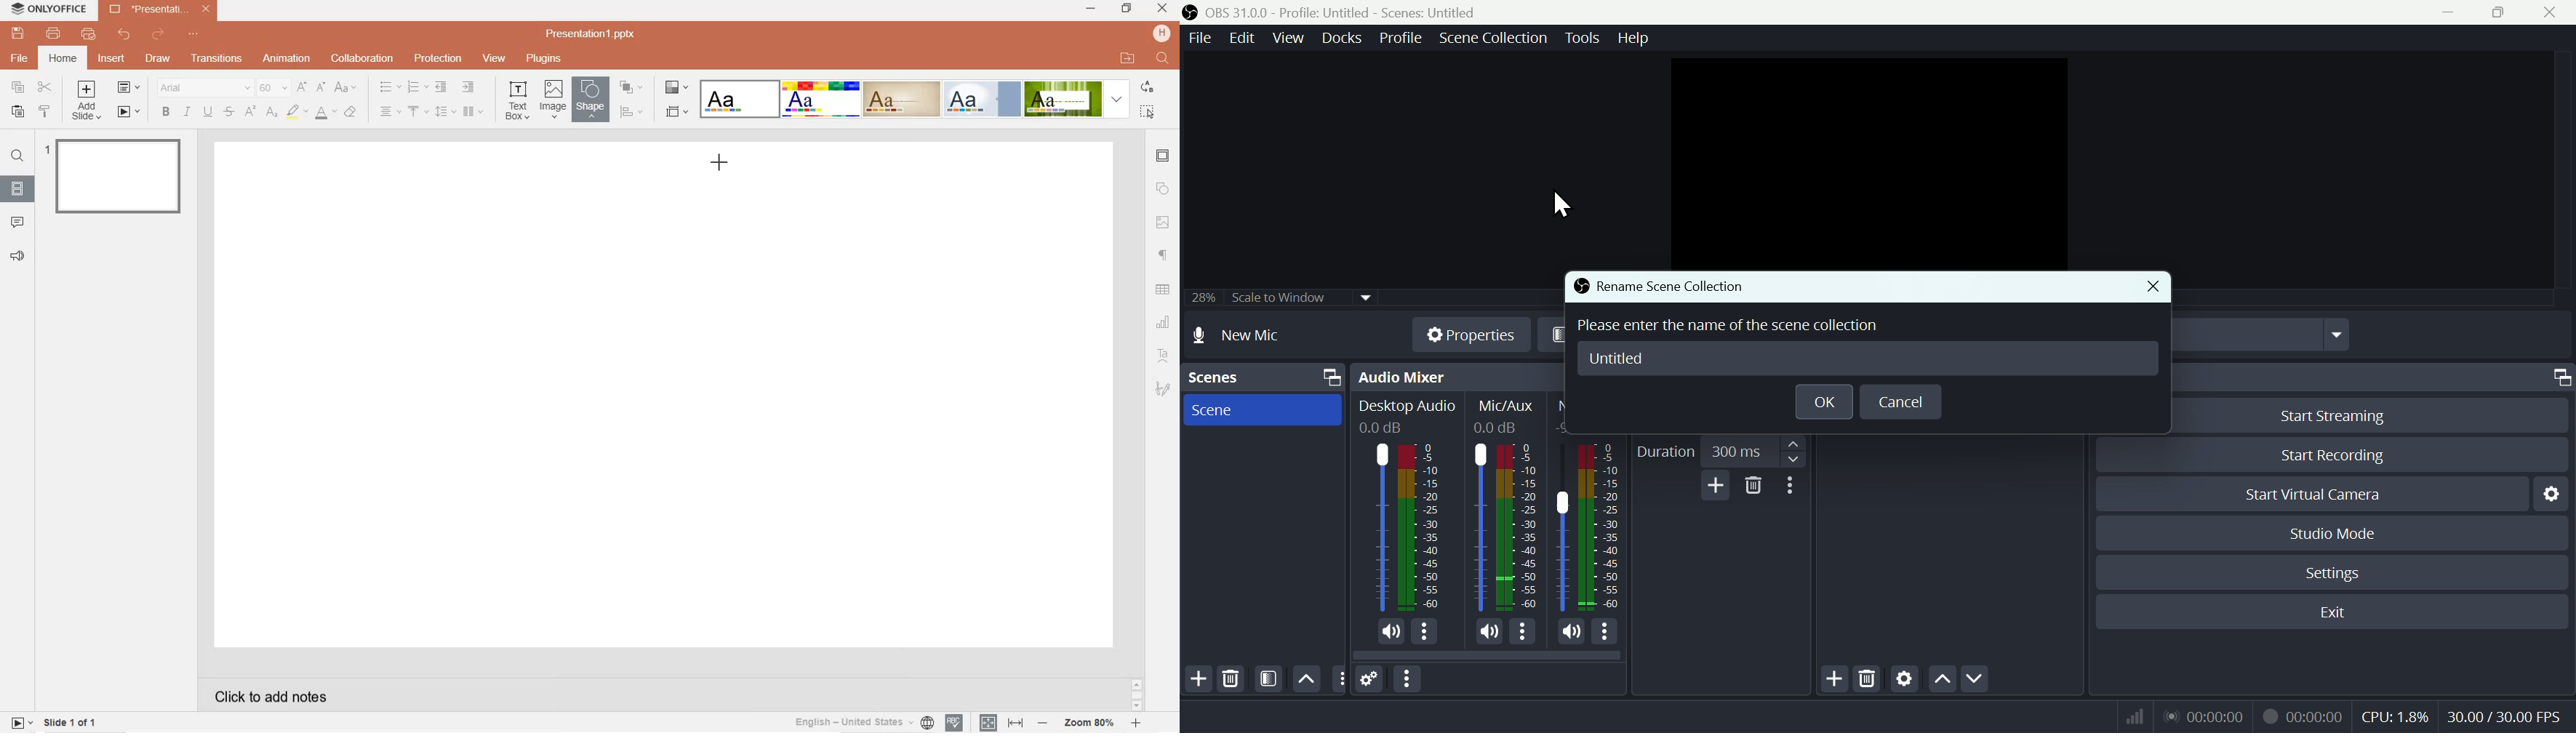 This screenshot has width=2576, height=756. What do you see at coordinates (2136, 715) in the screenshot?
I see `Bitrate` at bounding box center [2136, 715].